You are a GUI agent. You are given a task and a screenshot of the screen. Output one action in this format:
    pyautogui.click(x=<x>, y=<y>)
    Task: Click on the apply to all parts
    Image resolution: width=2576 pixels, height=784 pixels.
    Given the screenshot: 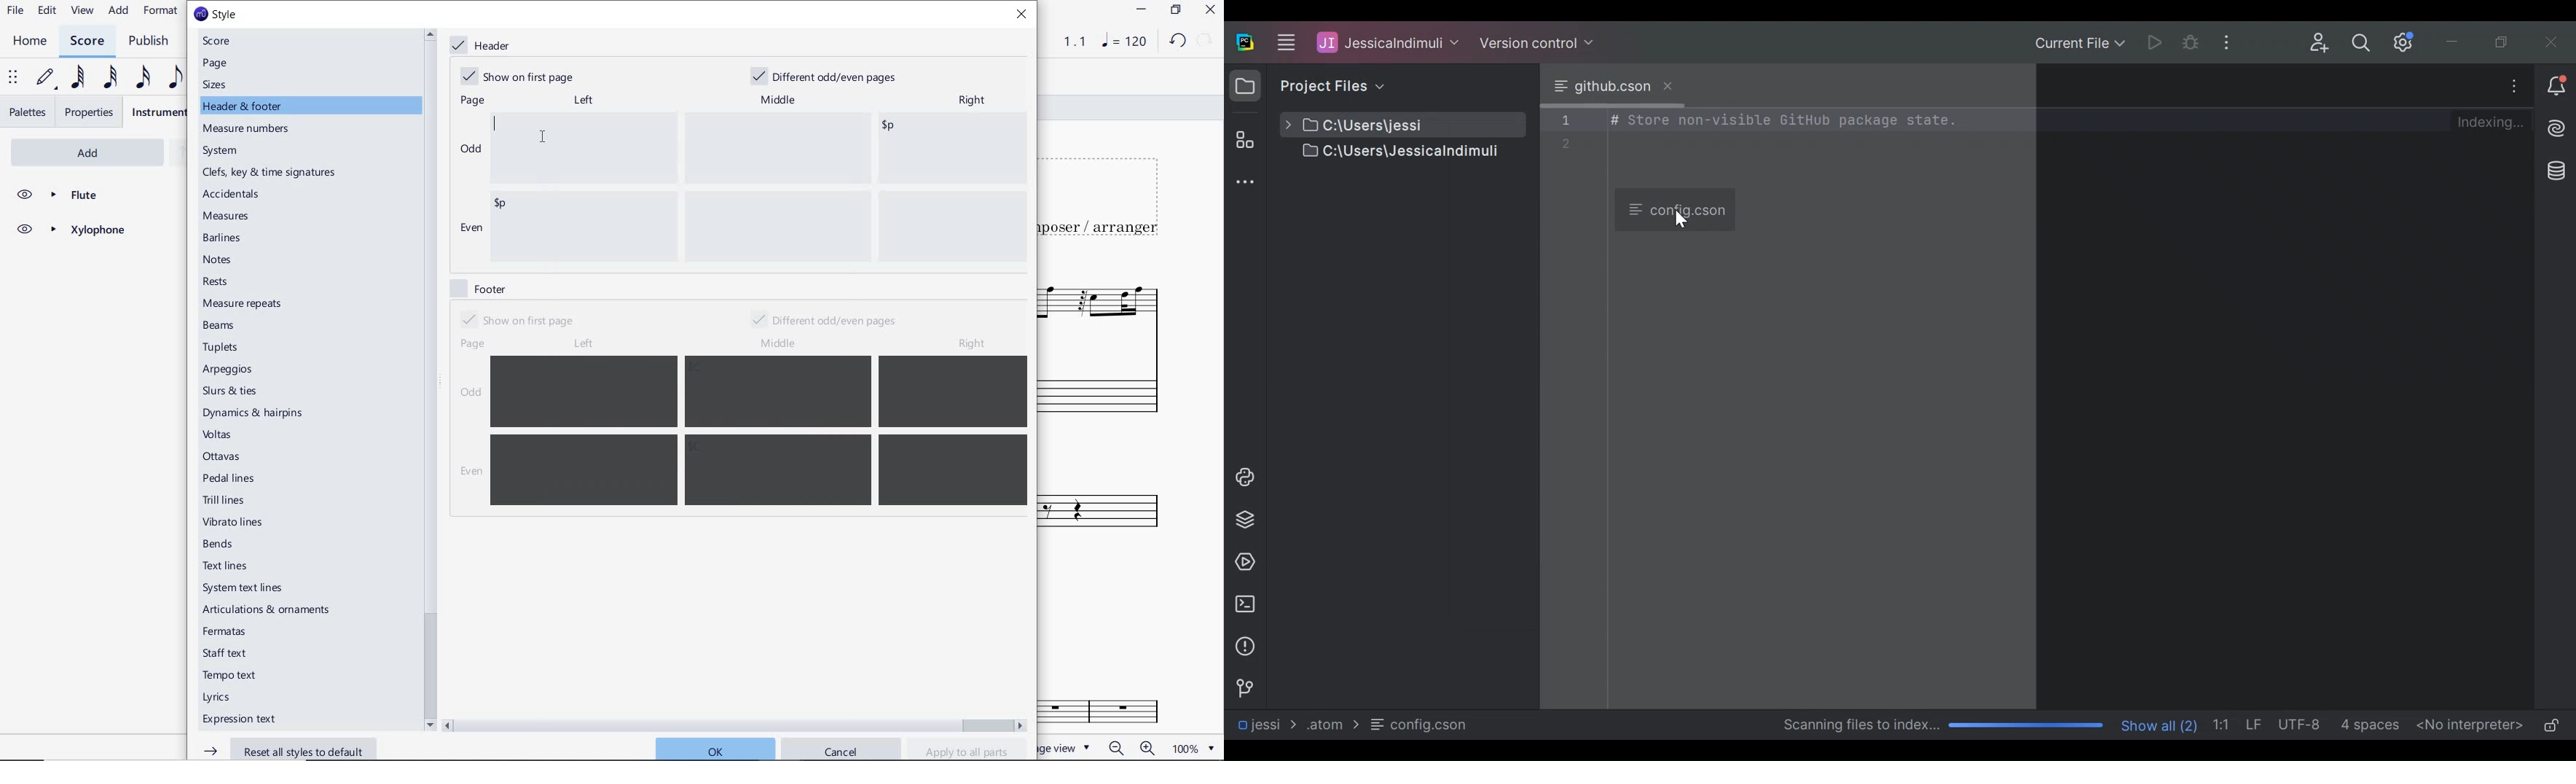 What is the action you would take?
    pyautogui.click(x=967, y=751)
    